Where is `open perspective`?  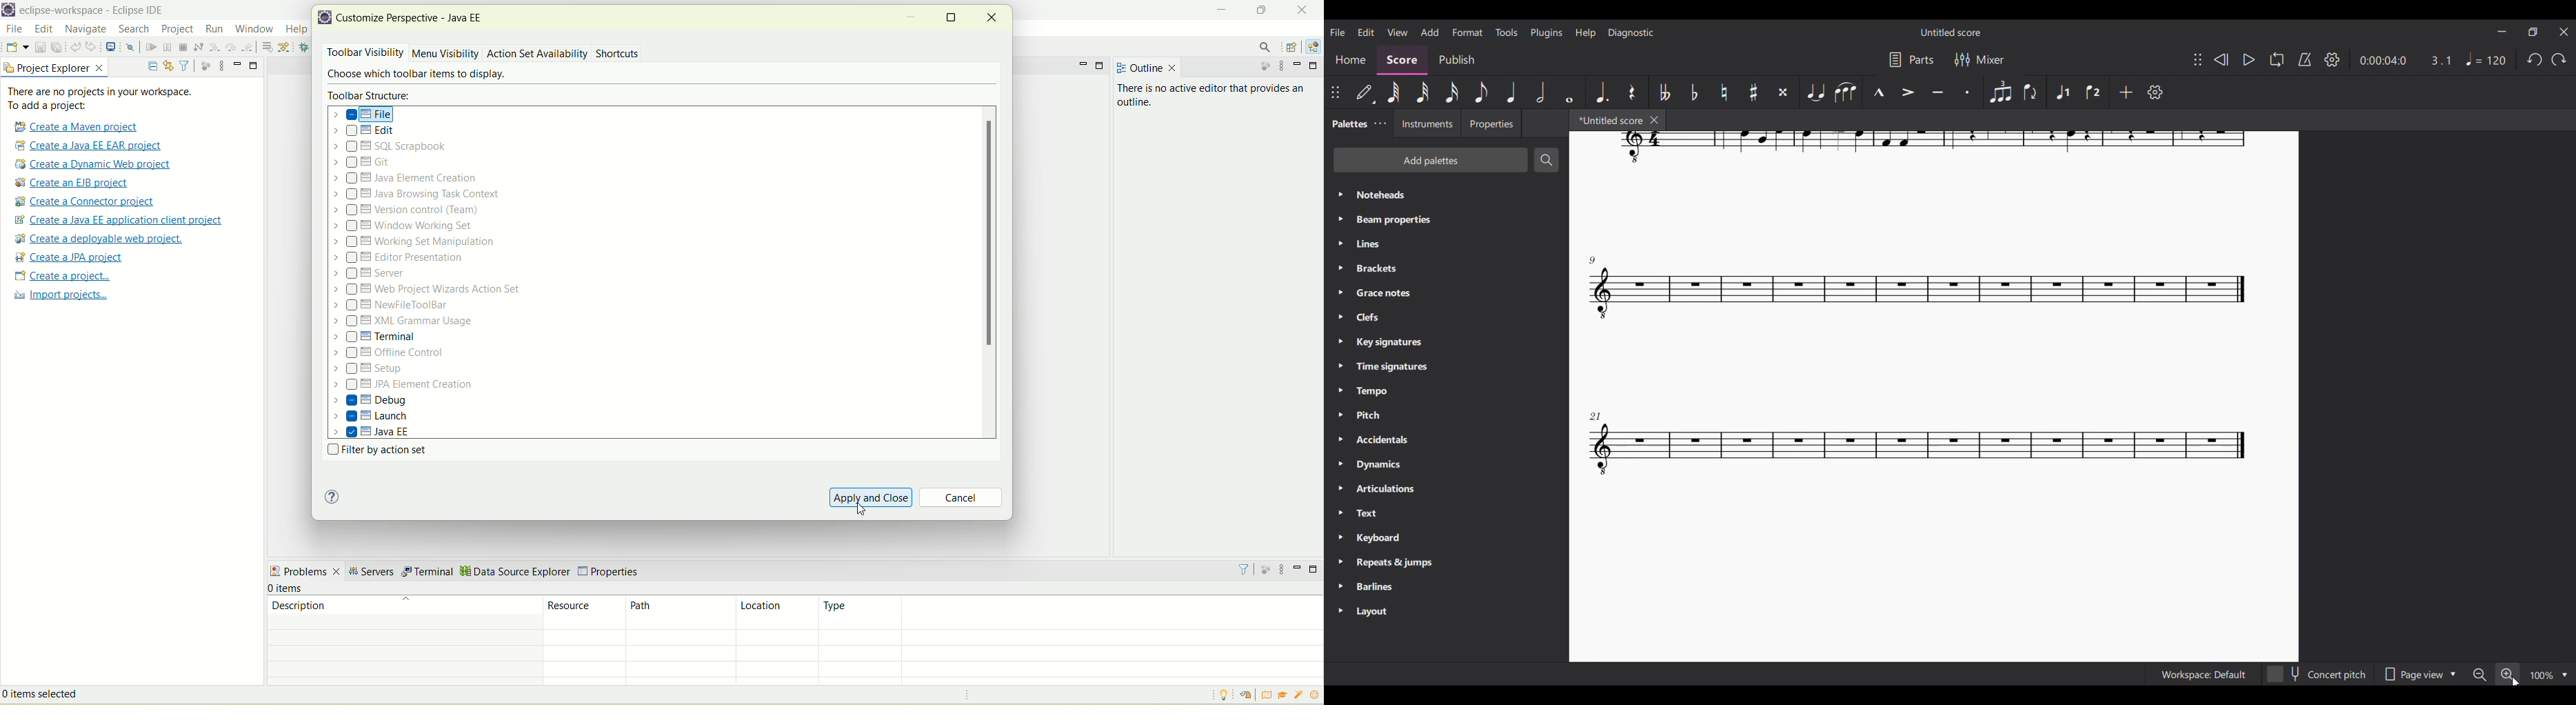
open perspective is located at coordinates (1293, 46).